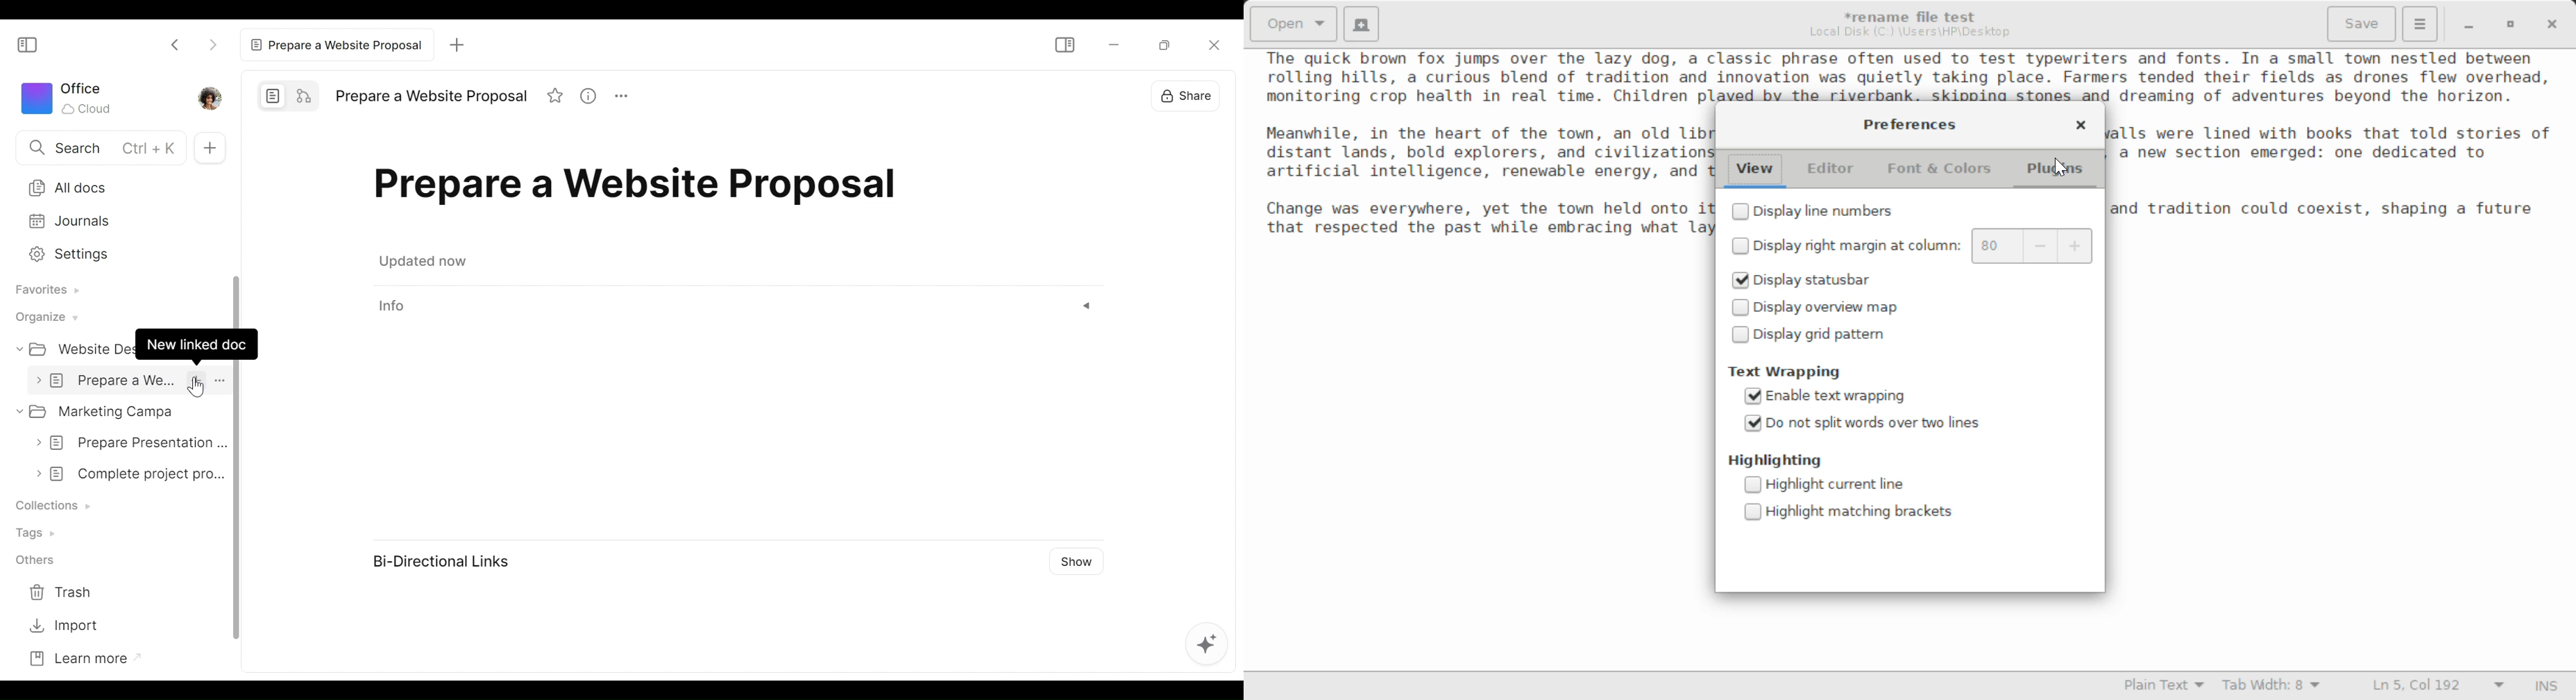 This screenshot has width=2576, height=700. I want to click on Input Mode, so click(2546, 688).